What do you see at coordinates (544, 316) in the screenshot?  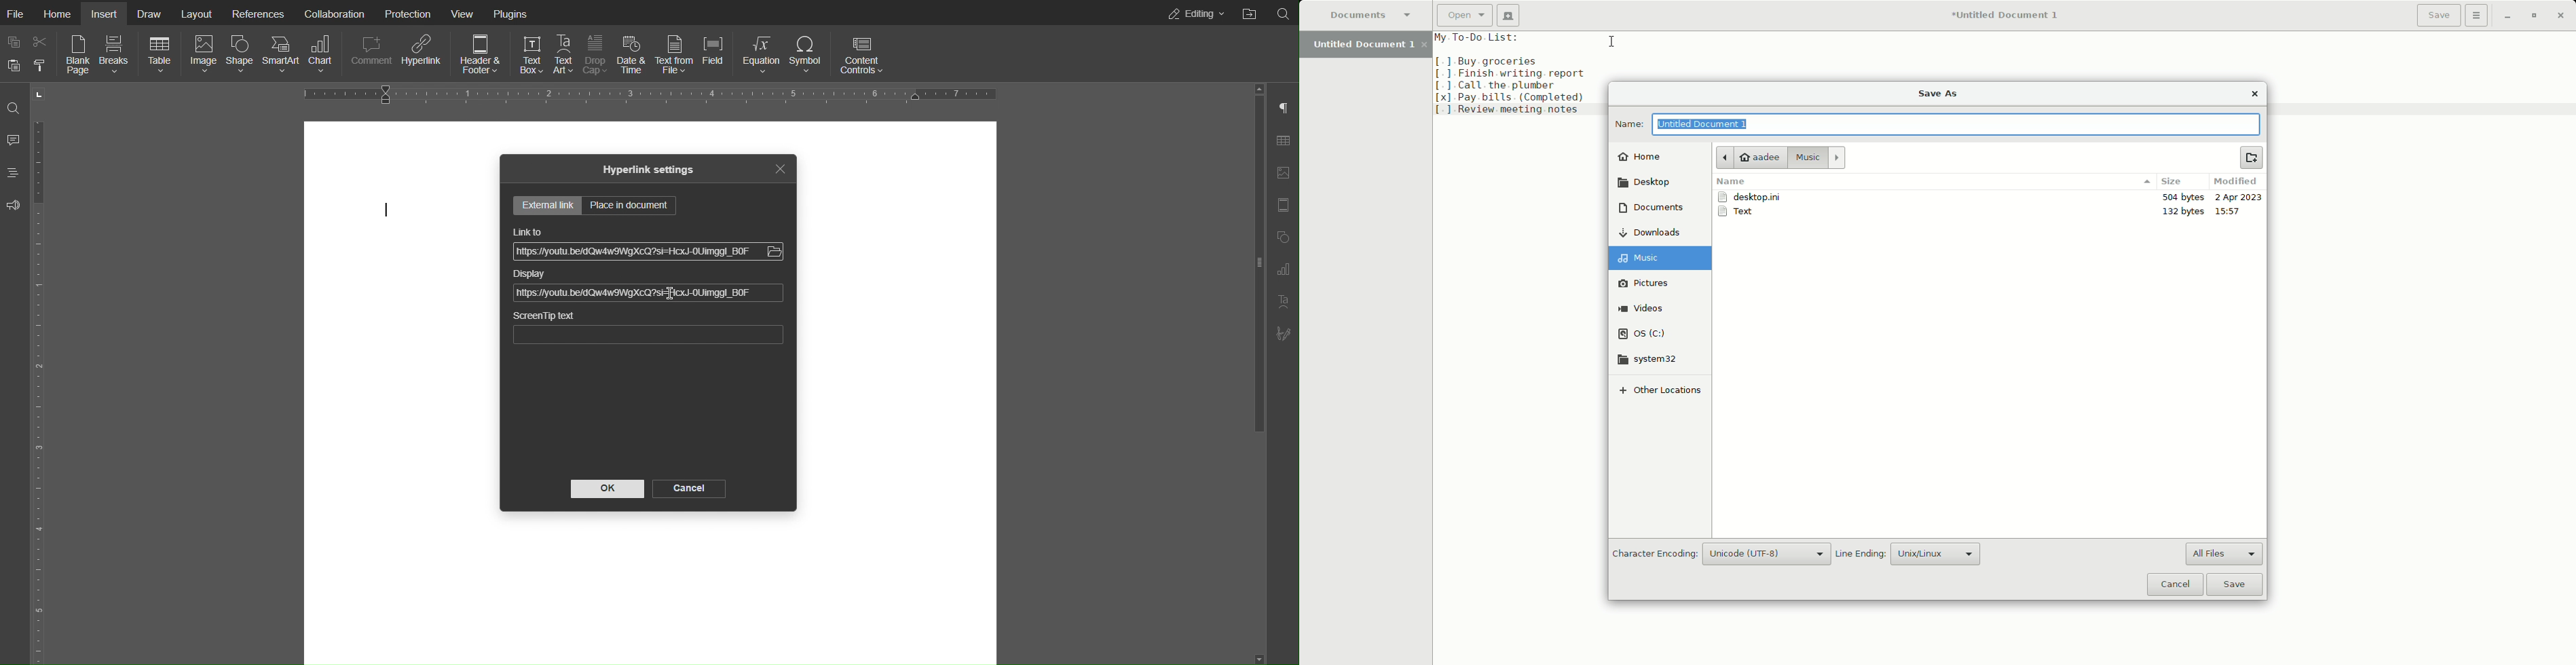 I see `ScreenTip text` at bounding box center [544, 316].